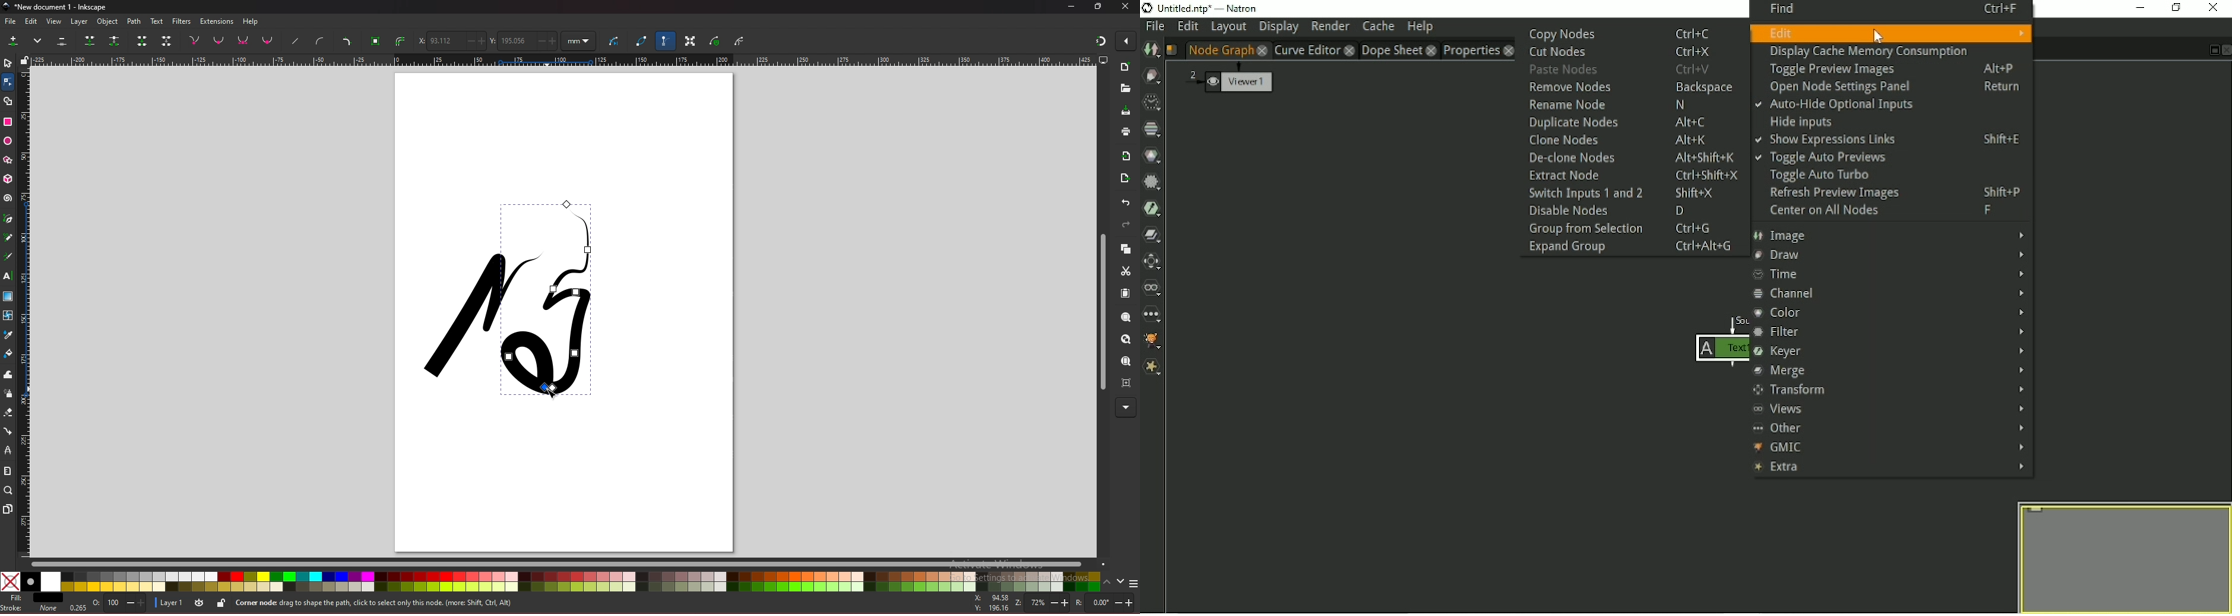 This screenshot has height=616, width=2240. I want to click on delete segment, so click(167, 40).